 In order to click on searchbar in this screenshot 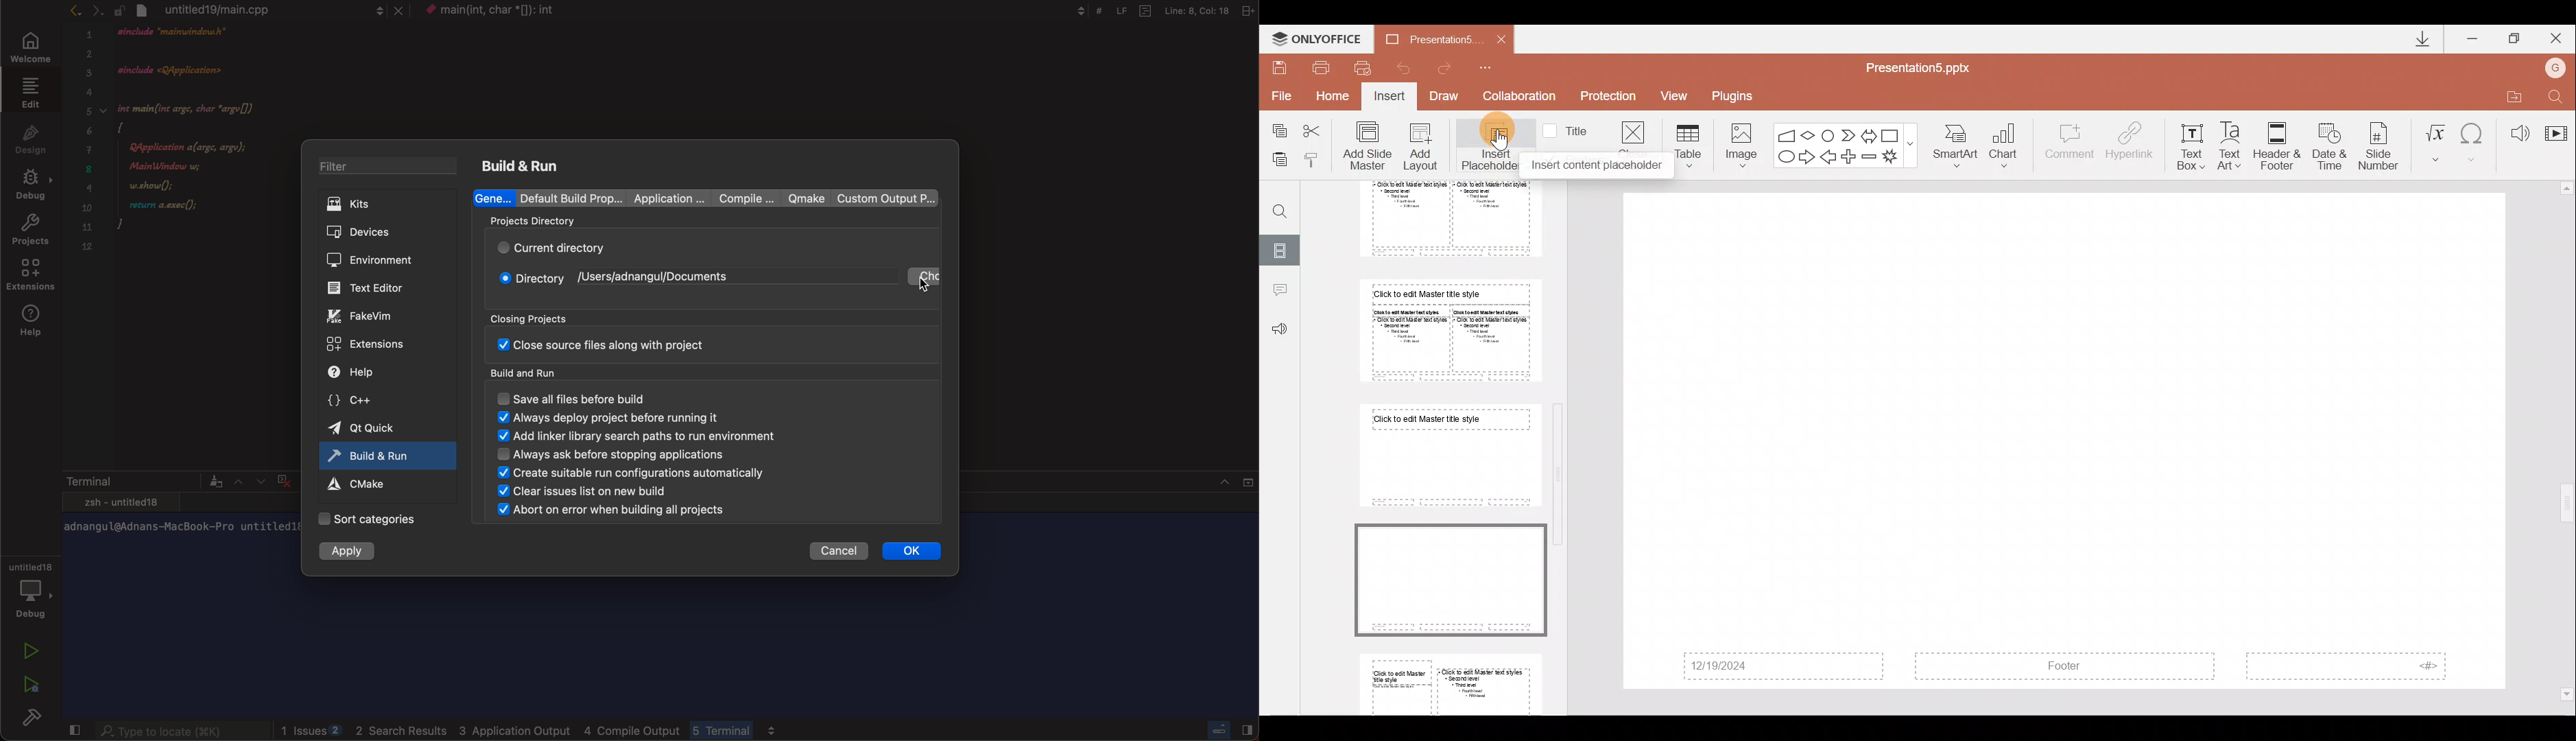, I will do `click(174, 729)`.